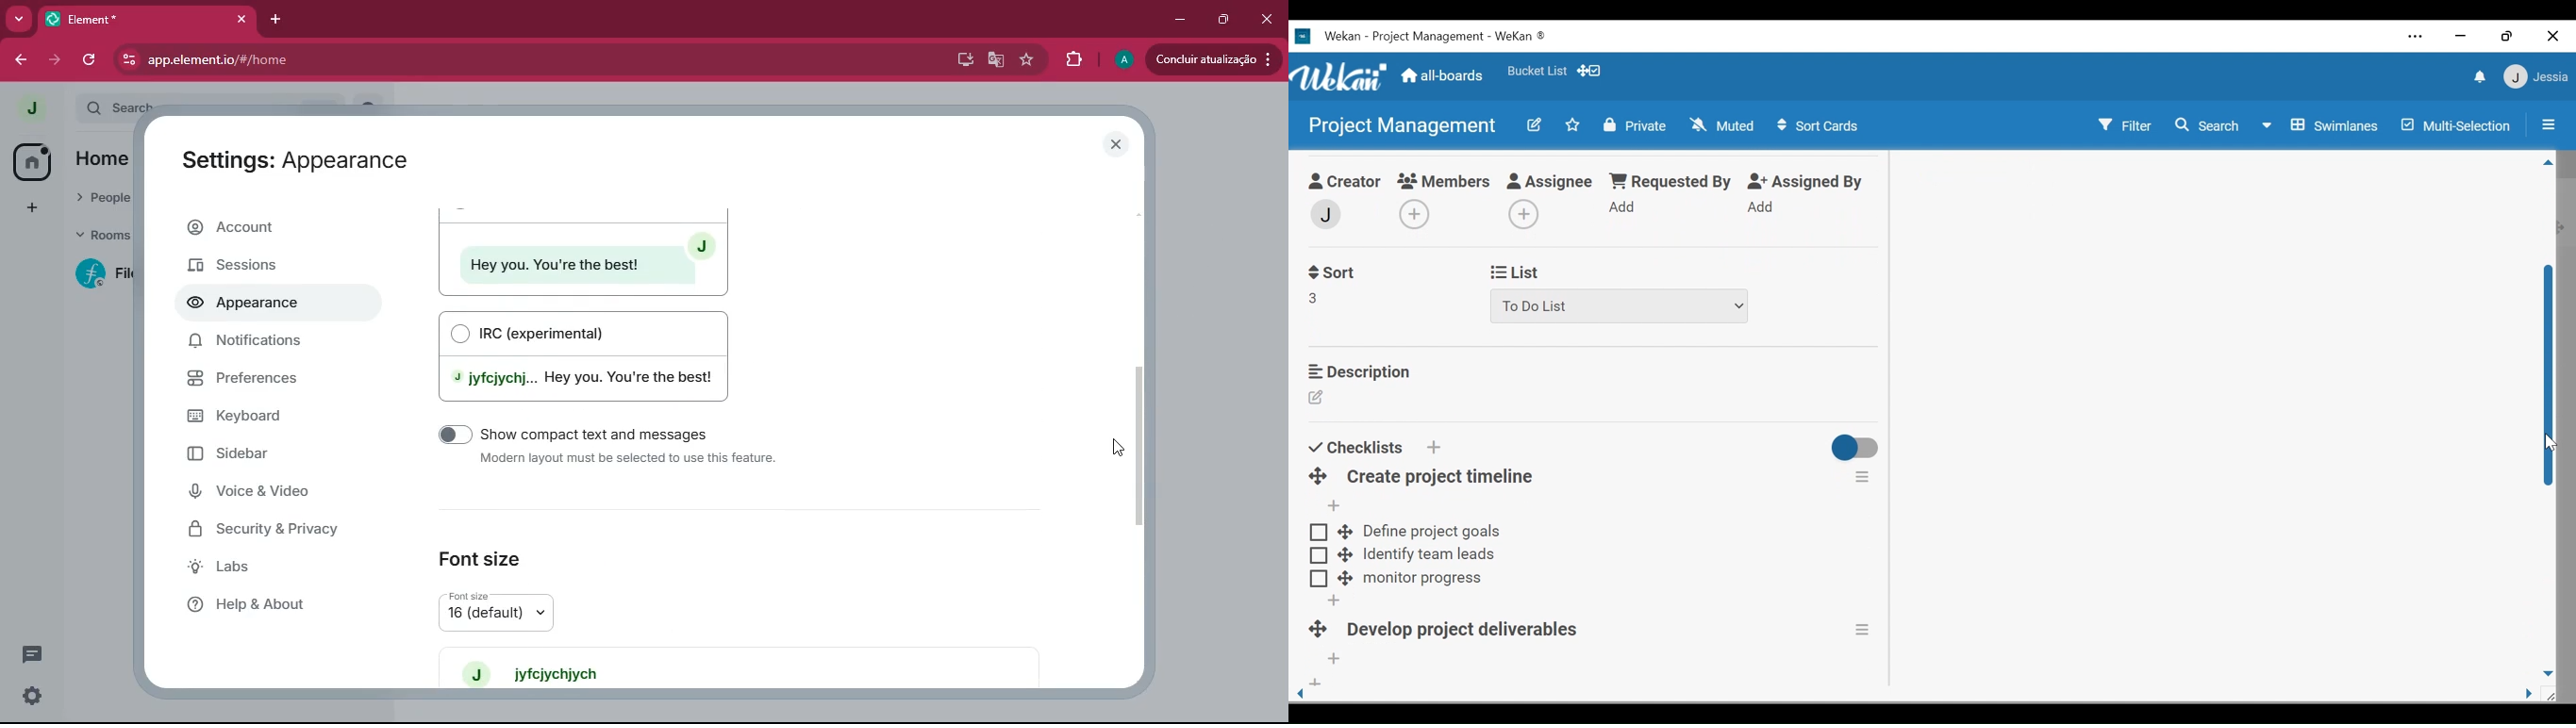 The image size is (2576, 728). I want to click on show, so click(619, 433).